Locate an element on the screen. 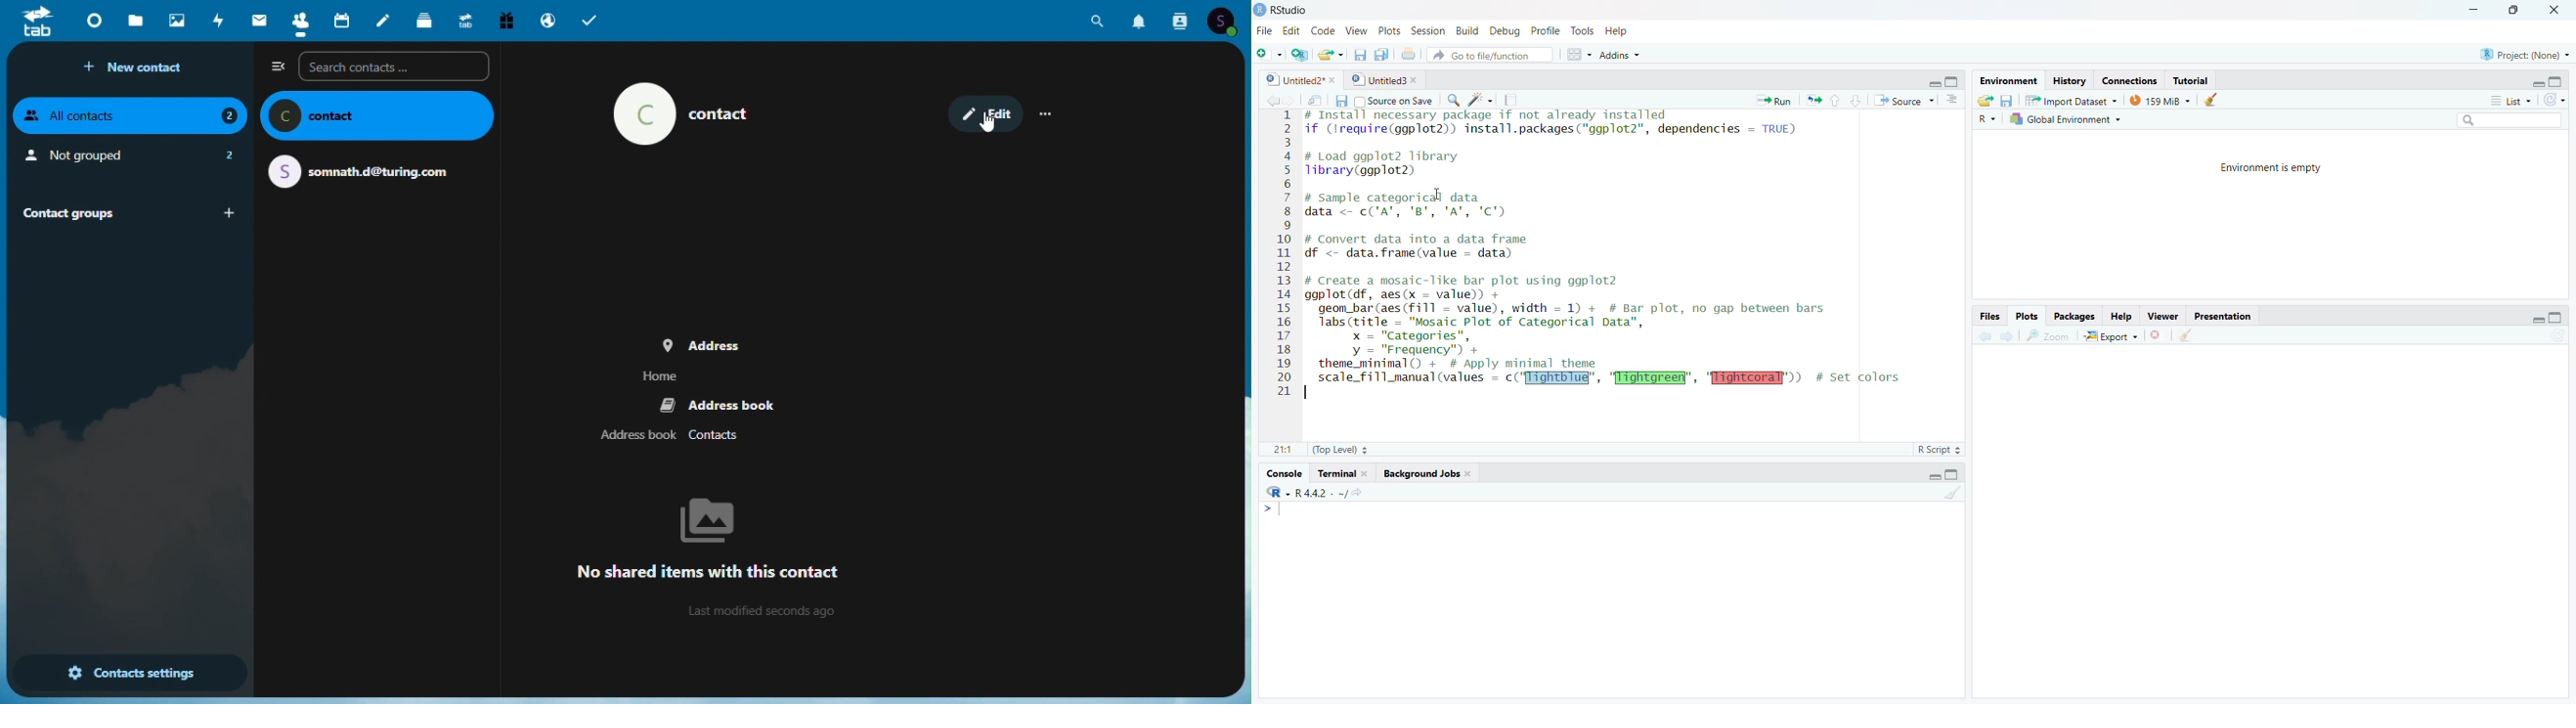 The width and height of the screenshot is (2576, 728). Run is located at coordinates (1775, 99).